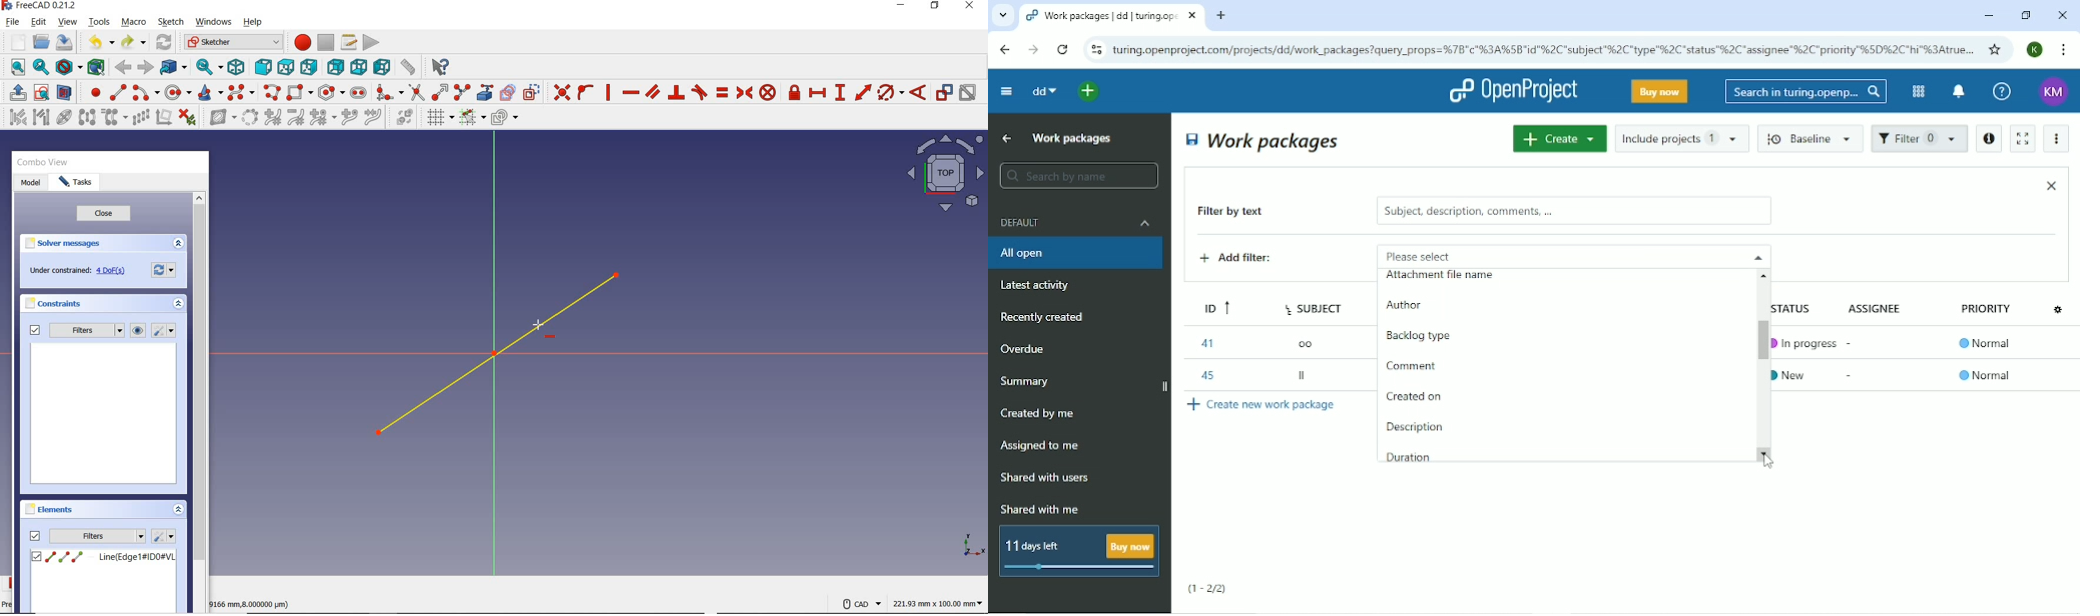 The width and height of the screenshot is (2100, 616). What do you see at coordinates (322, 117) in the screenshot?
I see `MODIFY KNOT MULTIPLICITY` at bounding box center [322, 117].